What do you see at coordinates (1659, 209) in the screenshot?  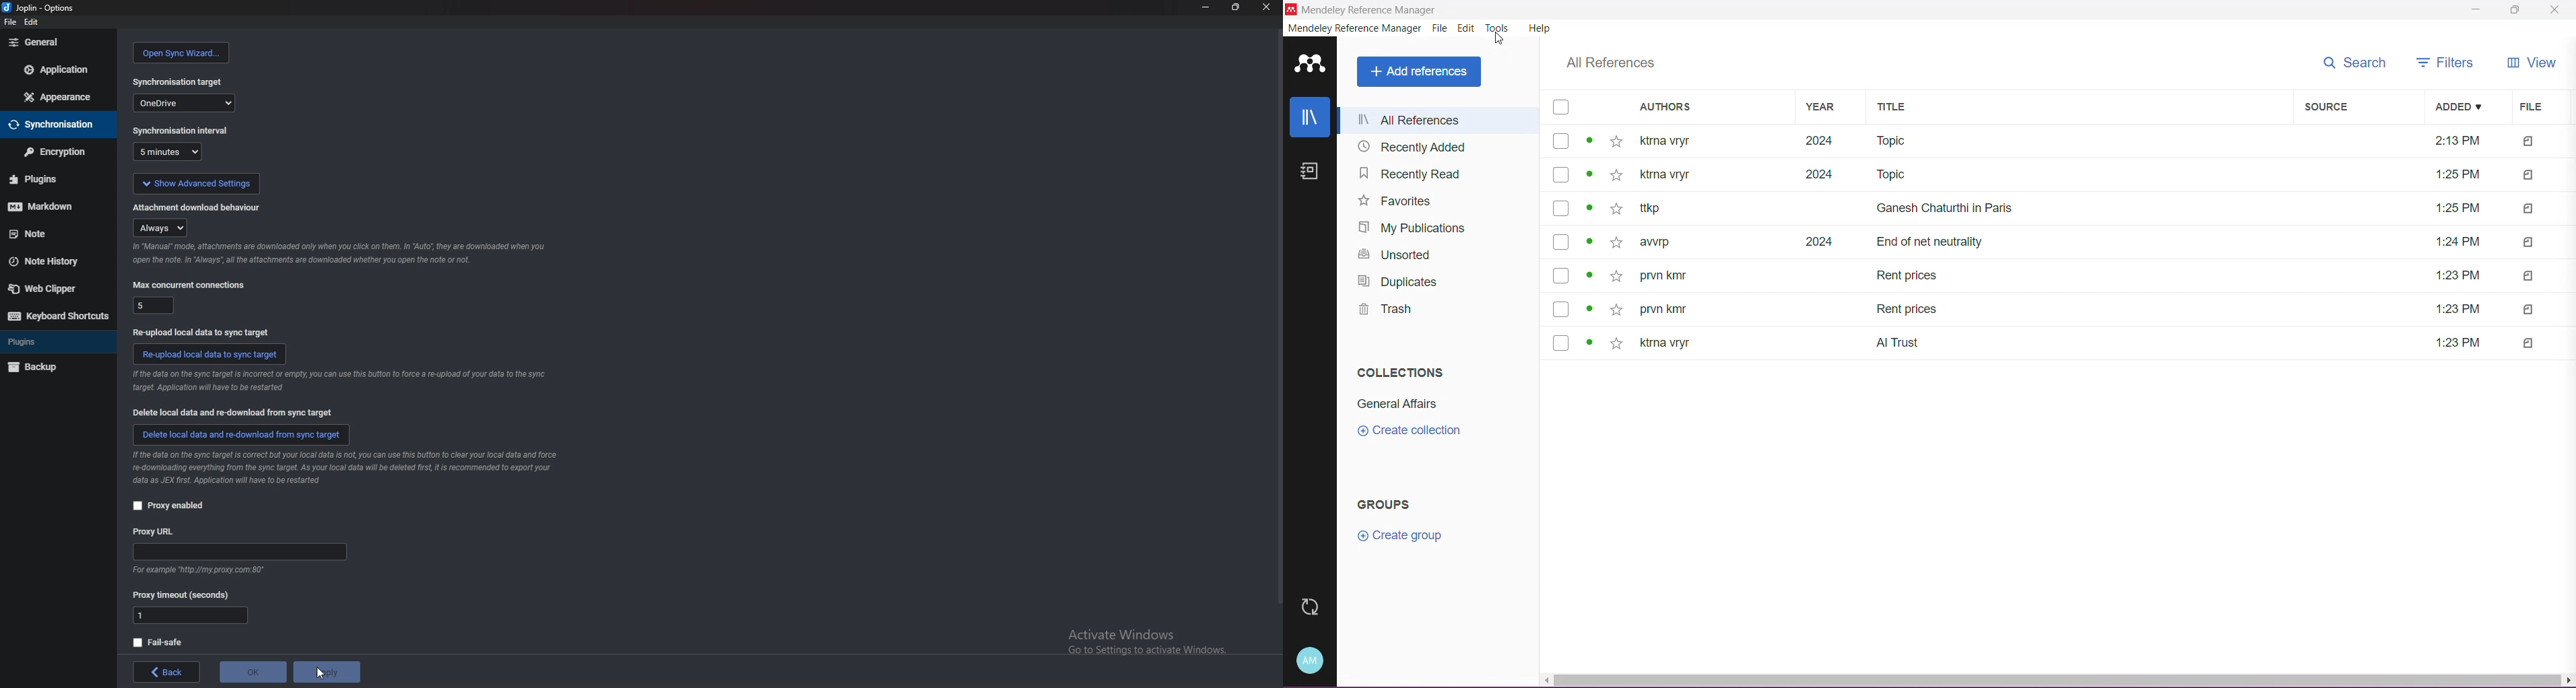 I see `author` at bounding box center [1659, 209].